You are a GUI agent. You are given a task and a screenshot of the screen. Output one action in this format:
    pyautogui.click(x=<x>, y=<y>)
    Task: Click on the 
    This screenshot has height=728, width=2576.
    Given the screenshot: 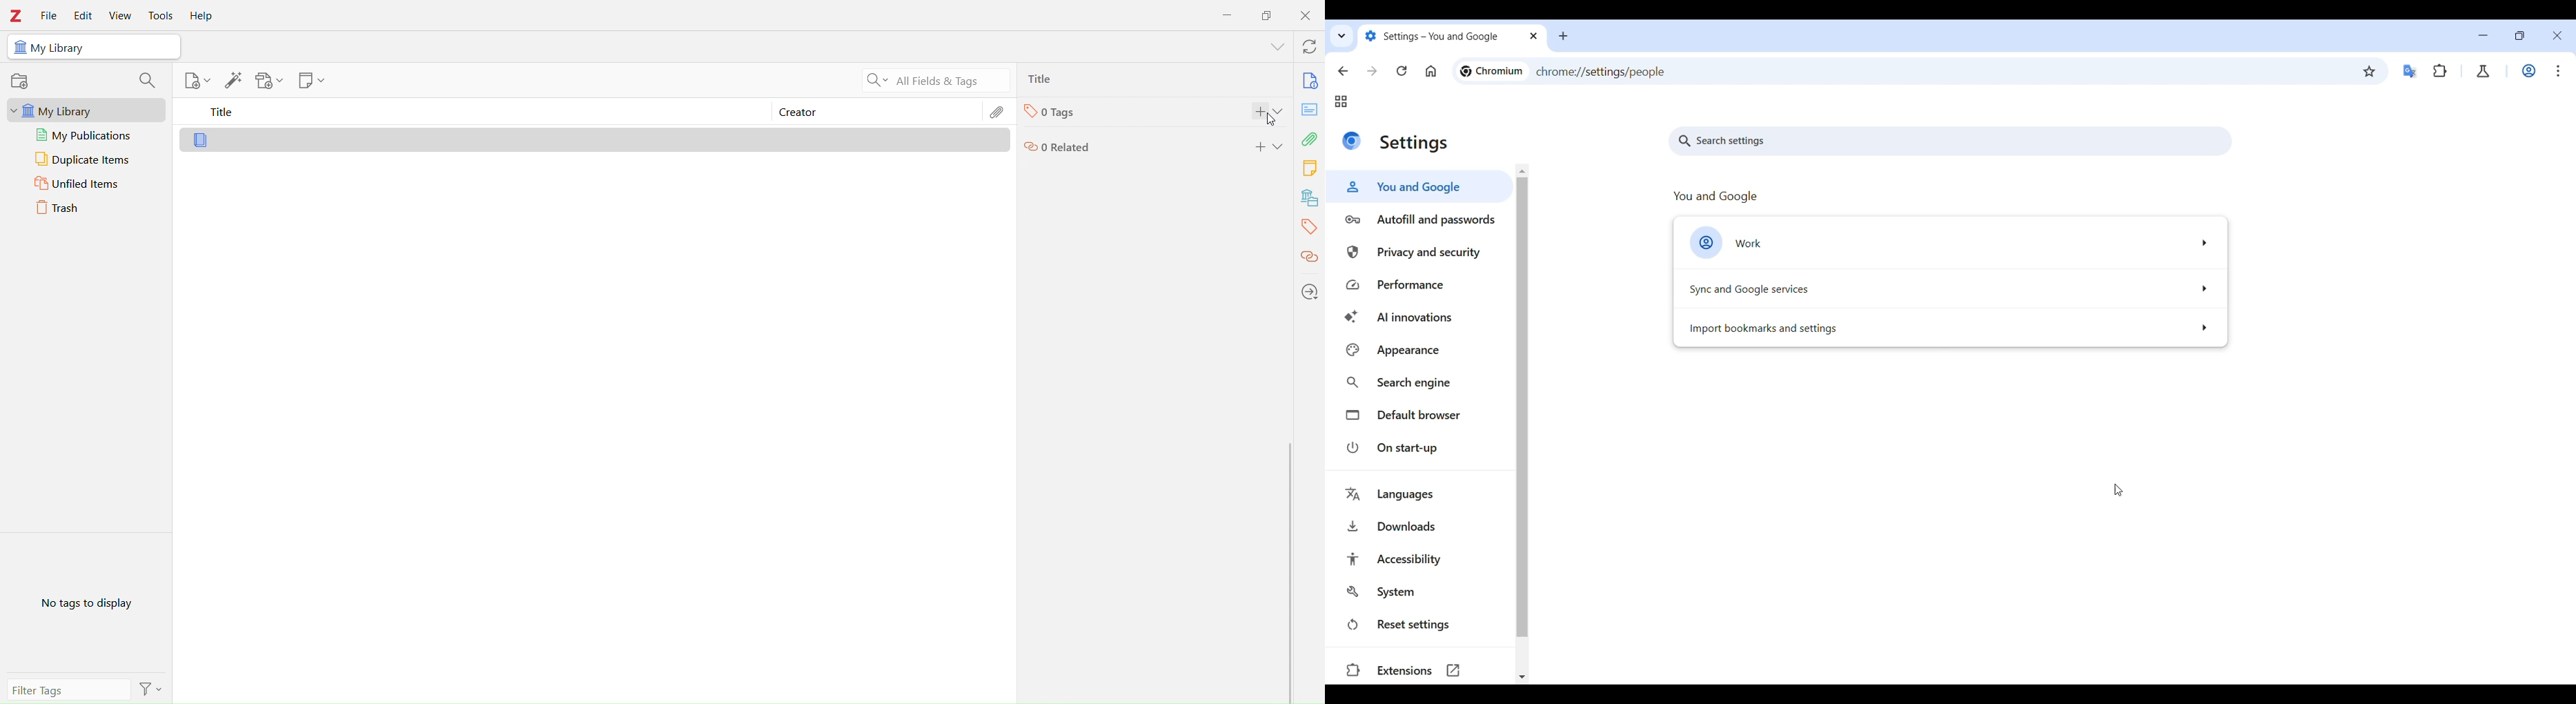 What is the action you would take?
    pyautogui.click(x=1232, y=15)
    